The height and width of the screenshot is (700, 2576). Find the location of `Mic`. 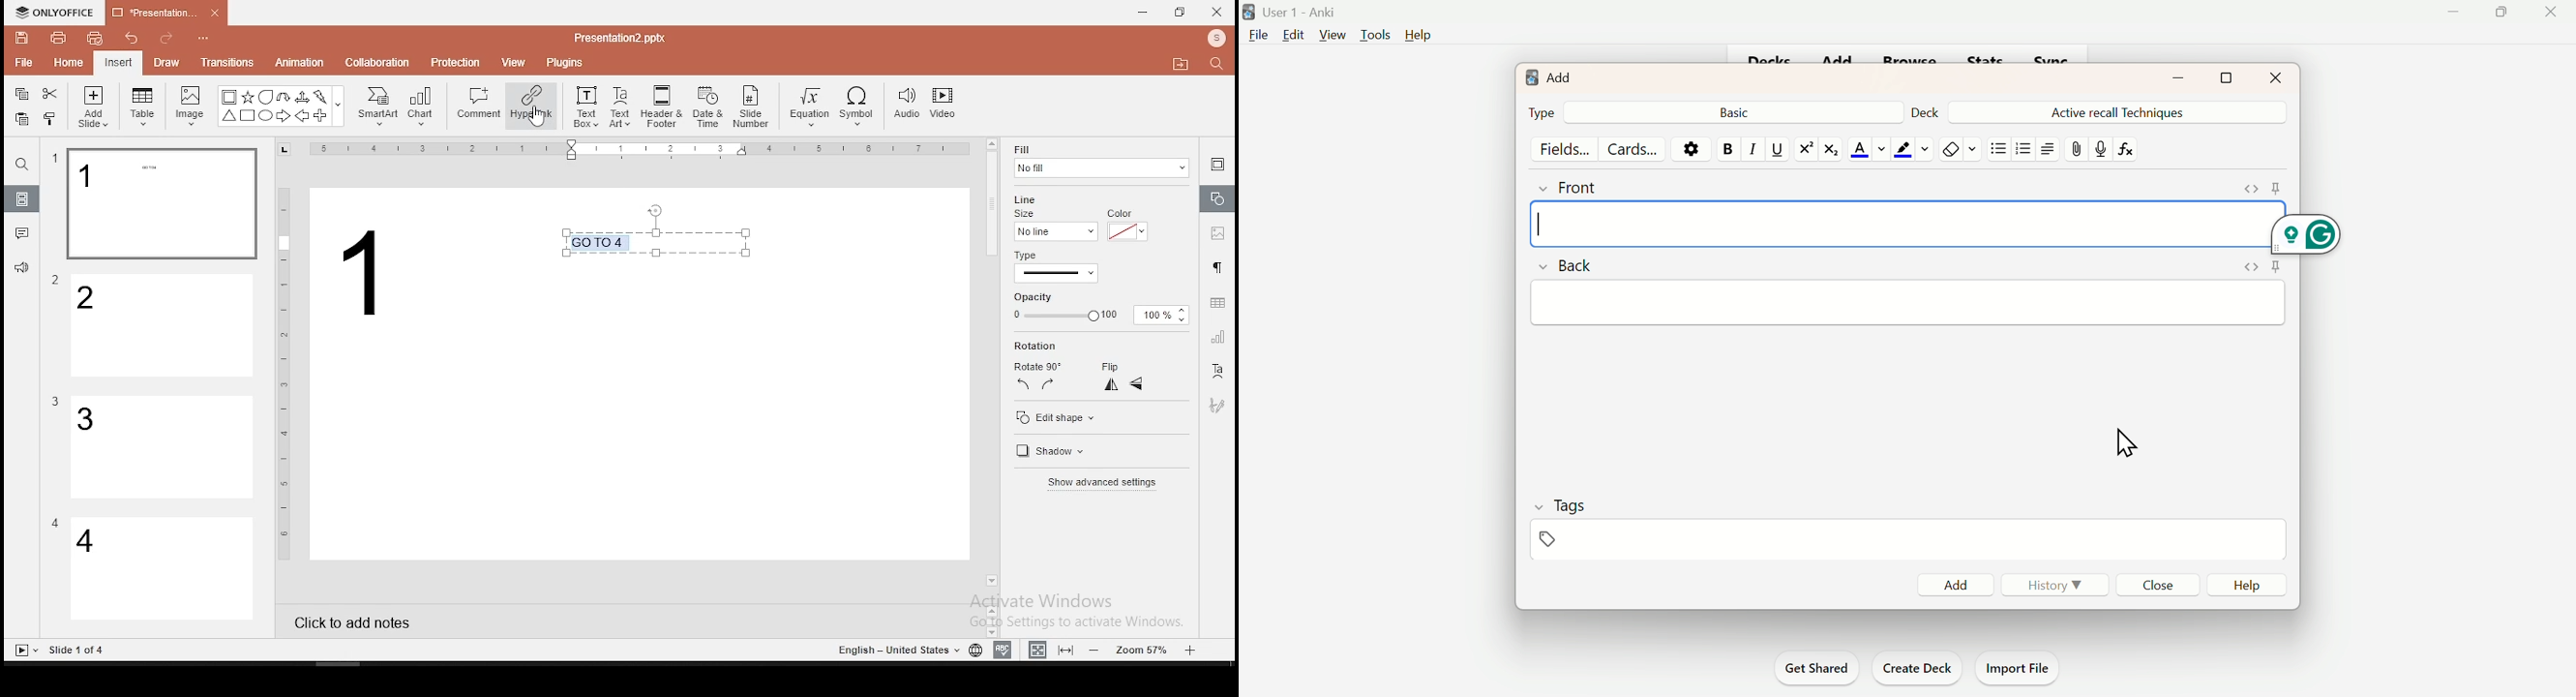

Mic is located at coordinates (2102, 148).